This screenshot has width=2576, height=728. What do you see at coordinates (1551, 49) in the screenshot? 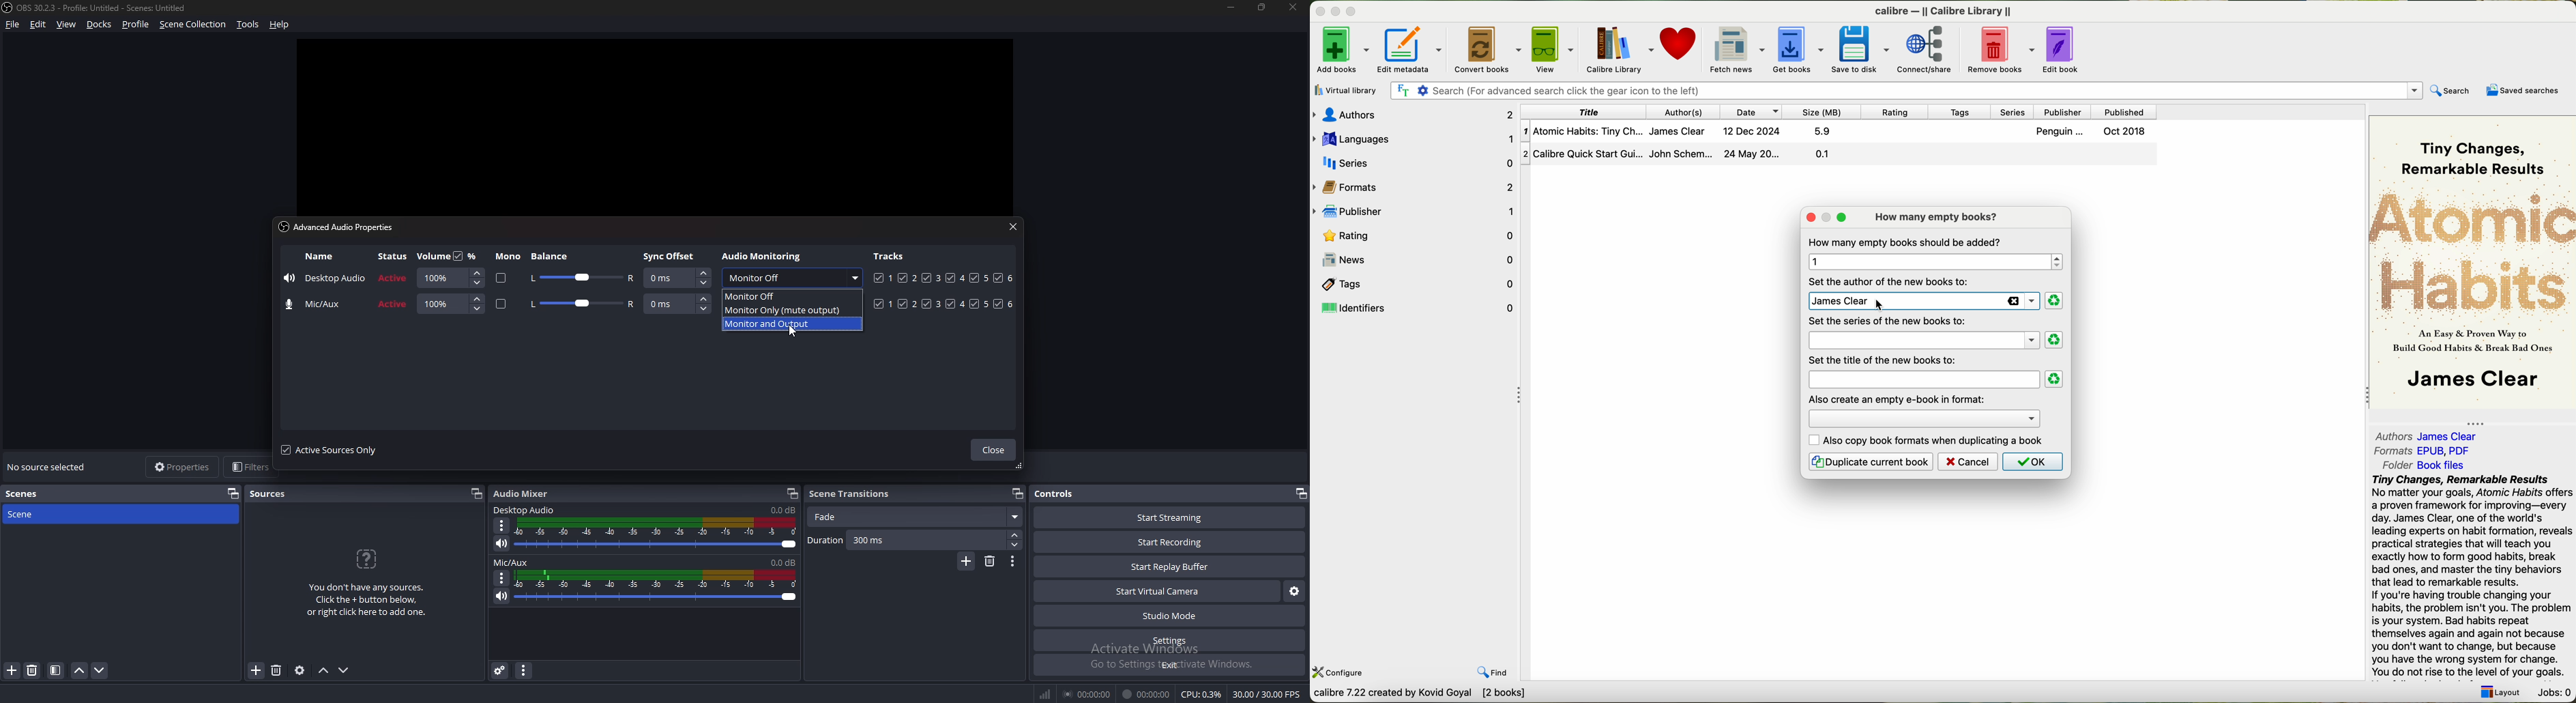
I see `view` at bounding box center [1551, 49].